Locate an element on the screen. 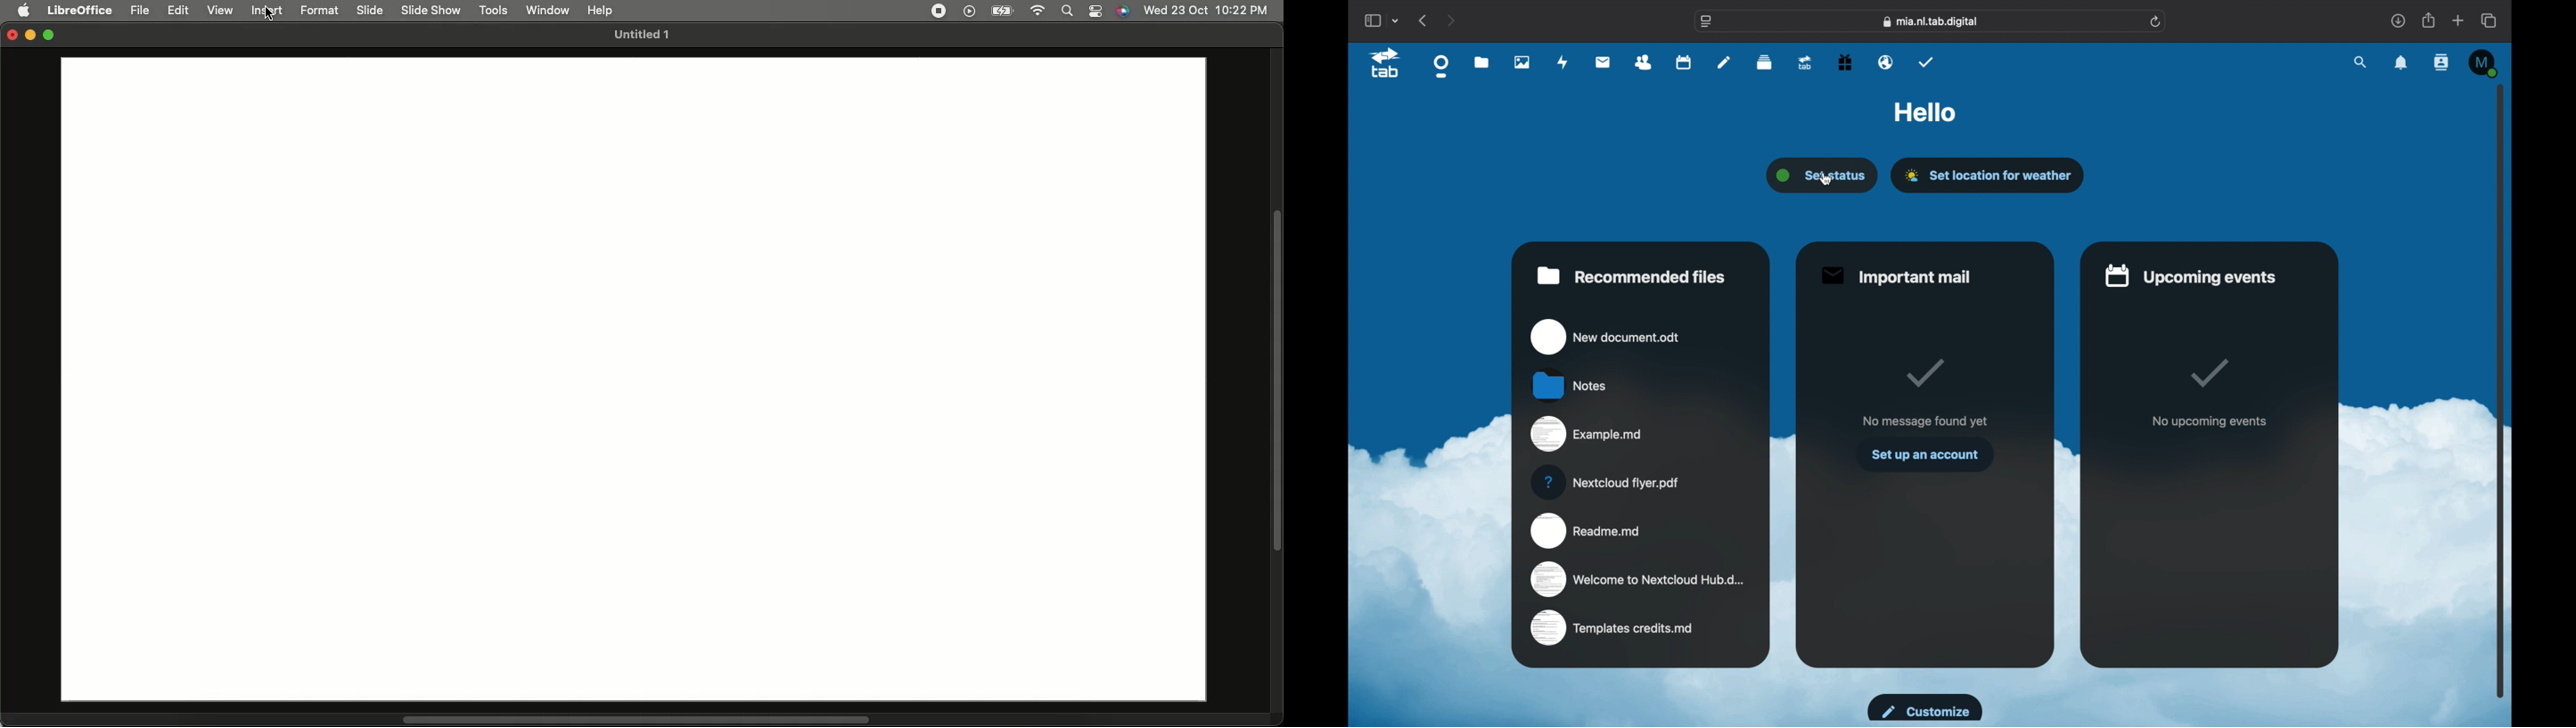  tab is located at coordinates (1806, 62).